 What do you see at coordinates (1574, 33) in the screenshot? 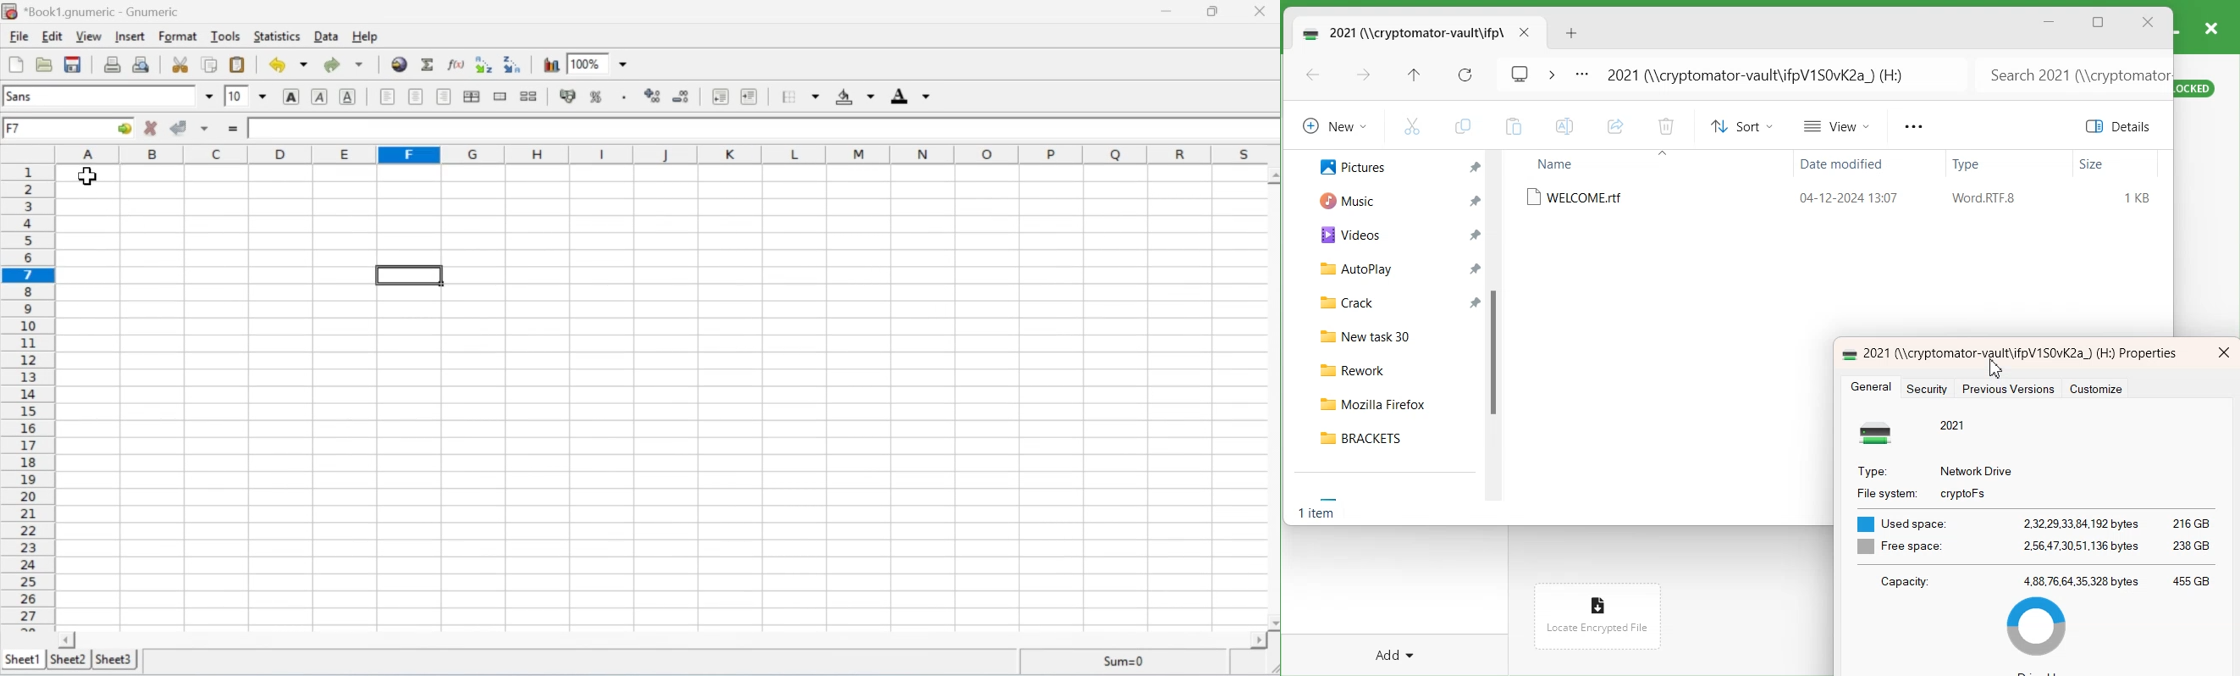
I see `Add new Tab` at bounding box center [1574, 33].